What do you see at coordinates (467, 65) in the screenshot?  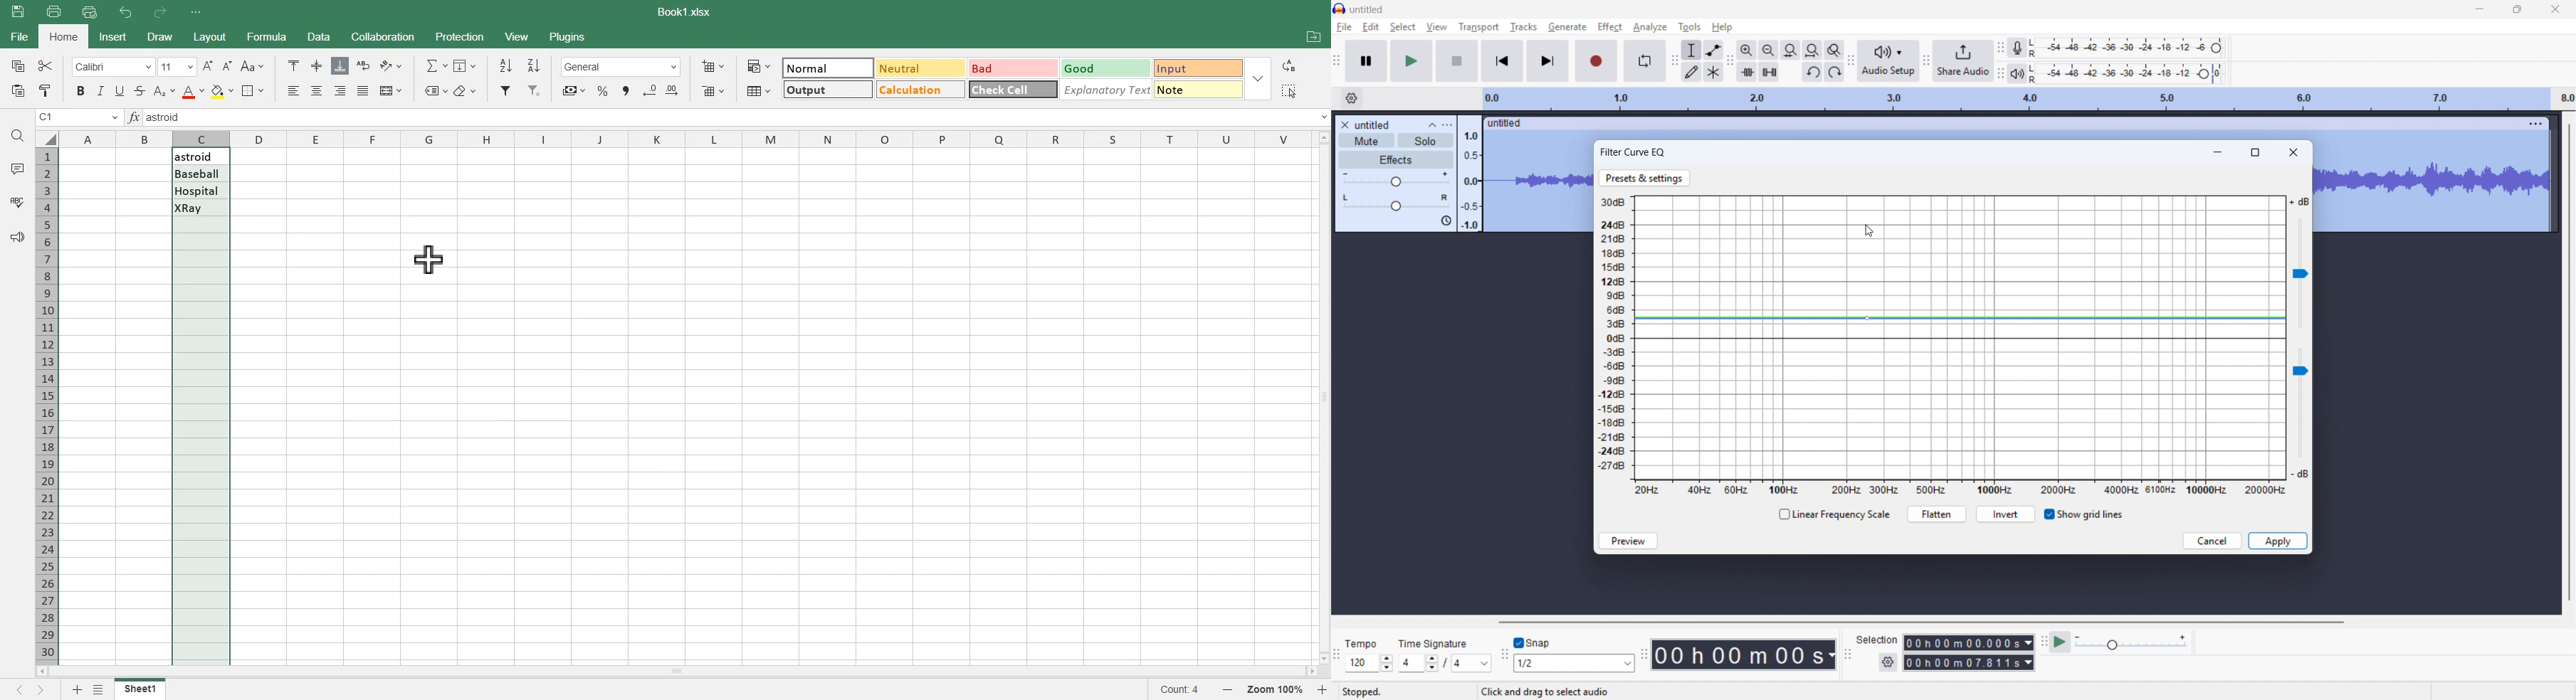 I see `Fill` at bounding box center [467, 65].